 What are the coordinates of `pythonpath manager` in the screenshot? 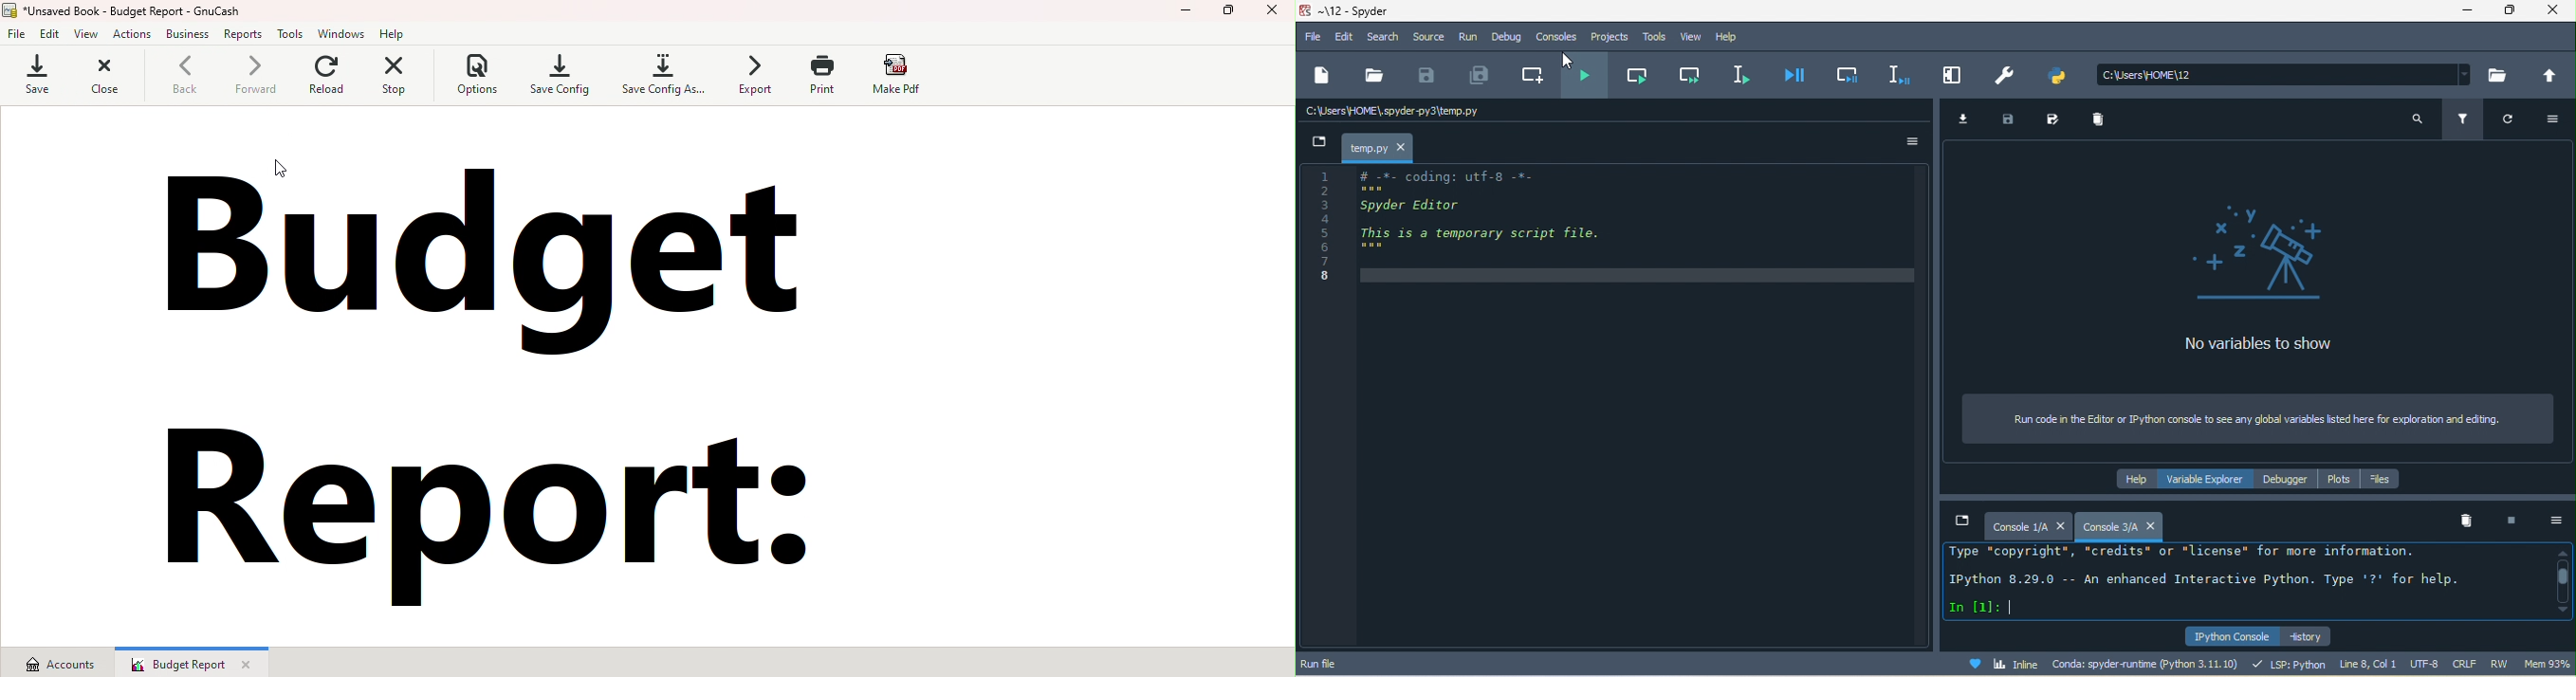 It's located at (2064, 73).